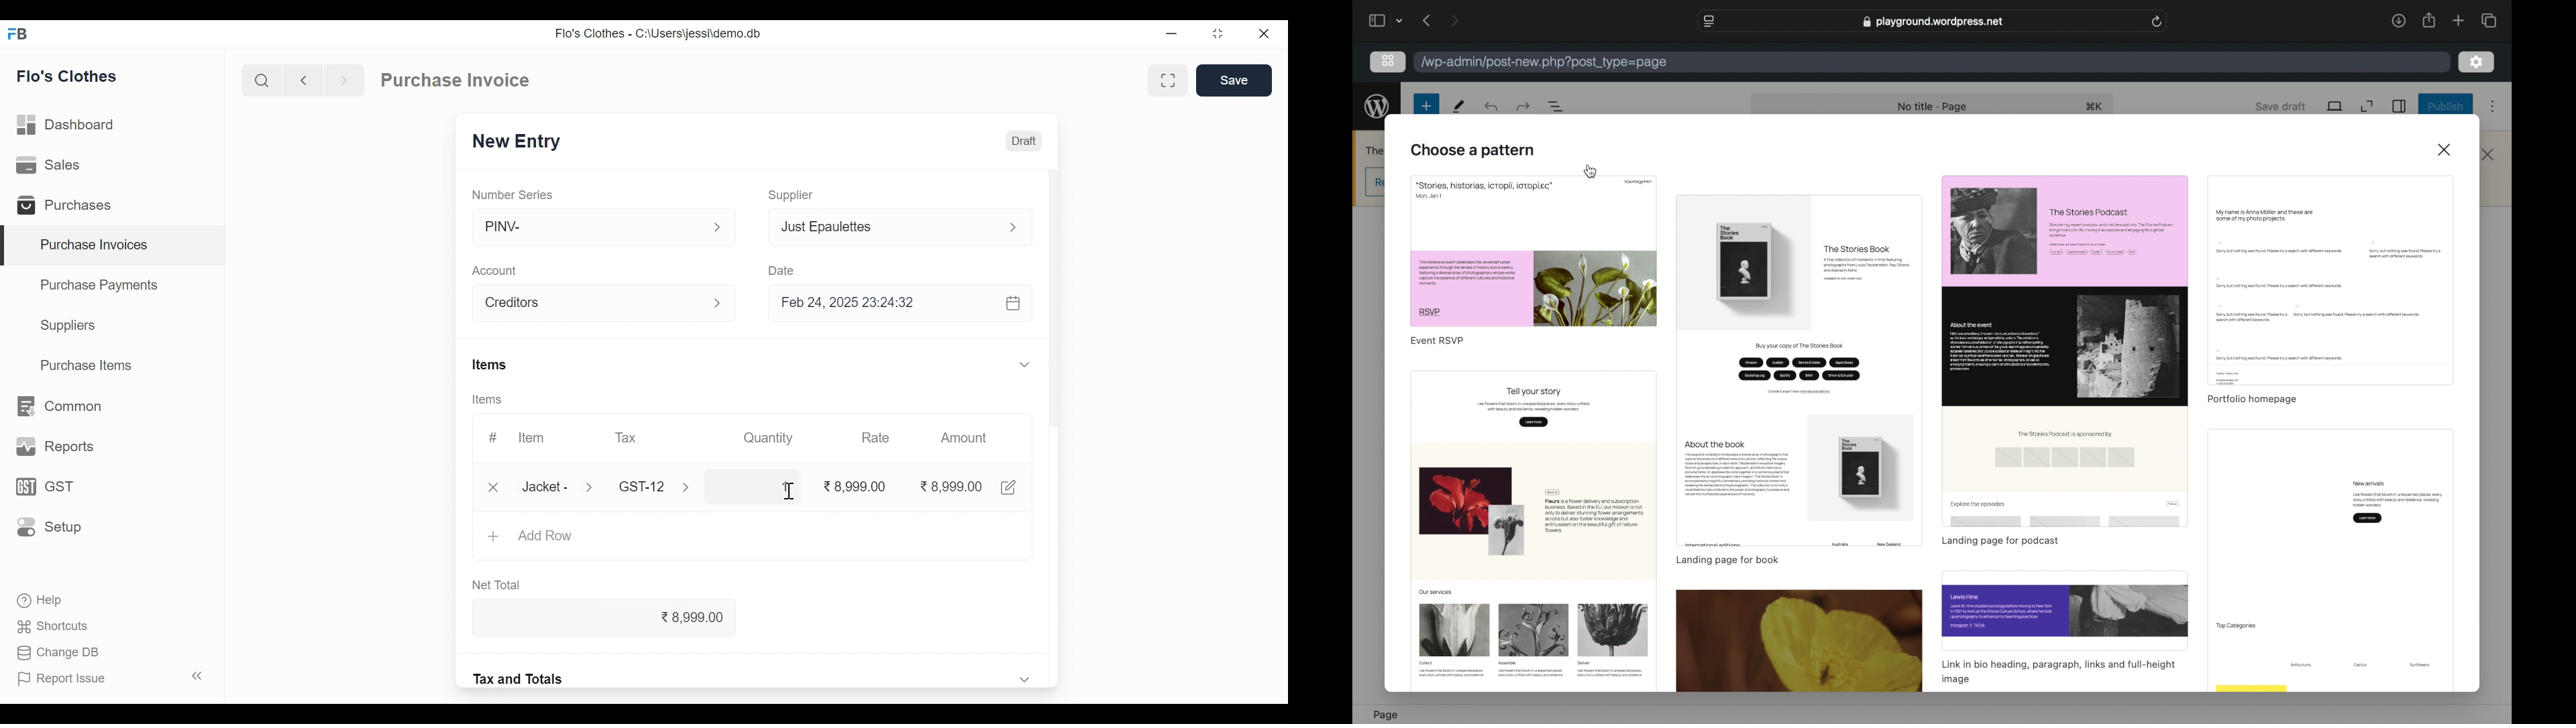 Image resolution: width=2576 pixels, height=728 pixels. I want to click on Net Total, so click(501, 586).